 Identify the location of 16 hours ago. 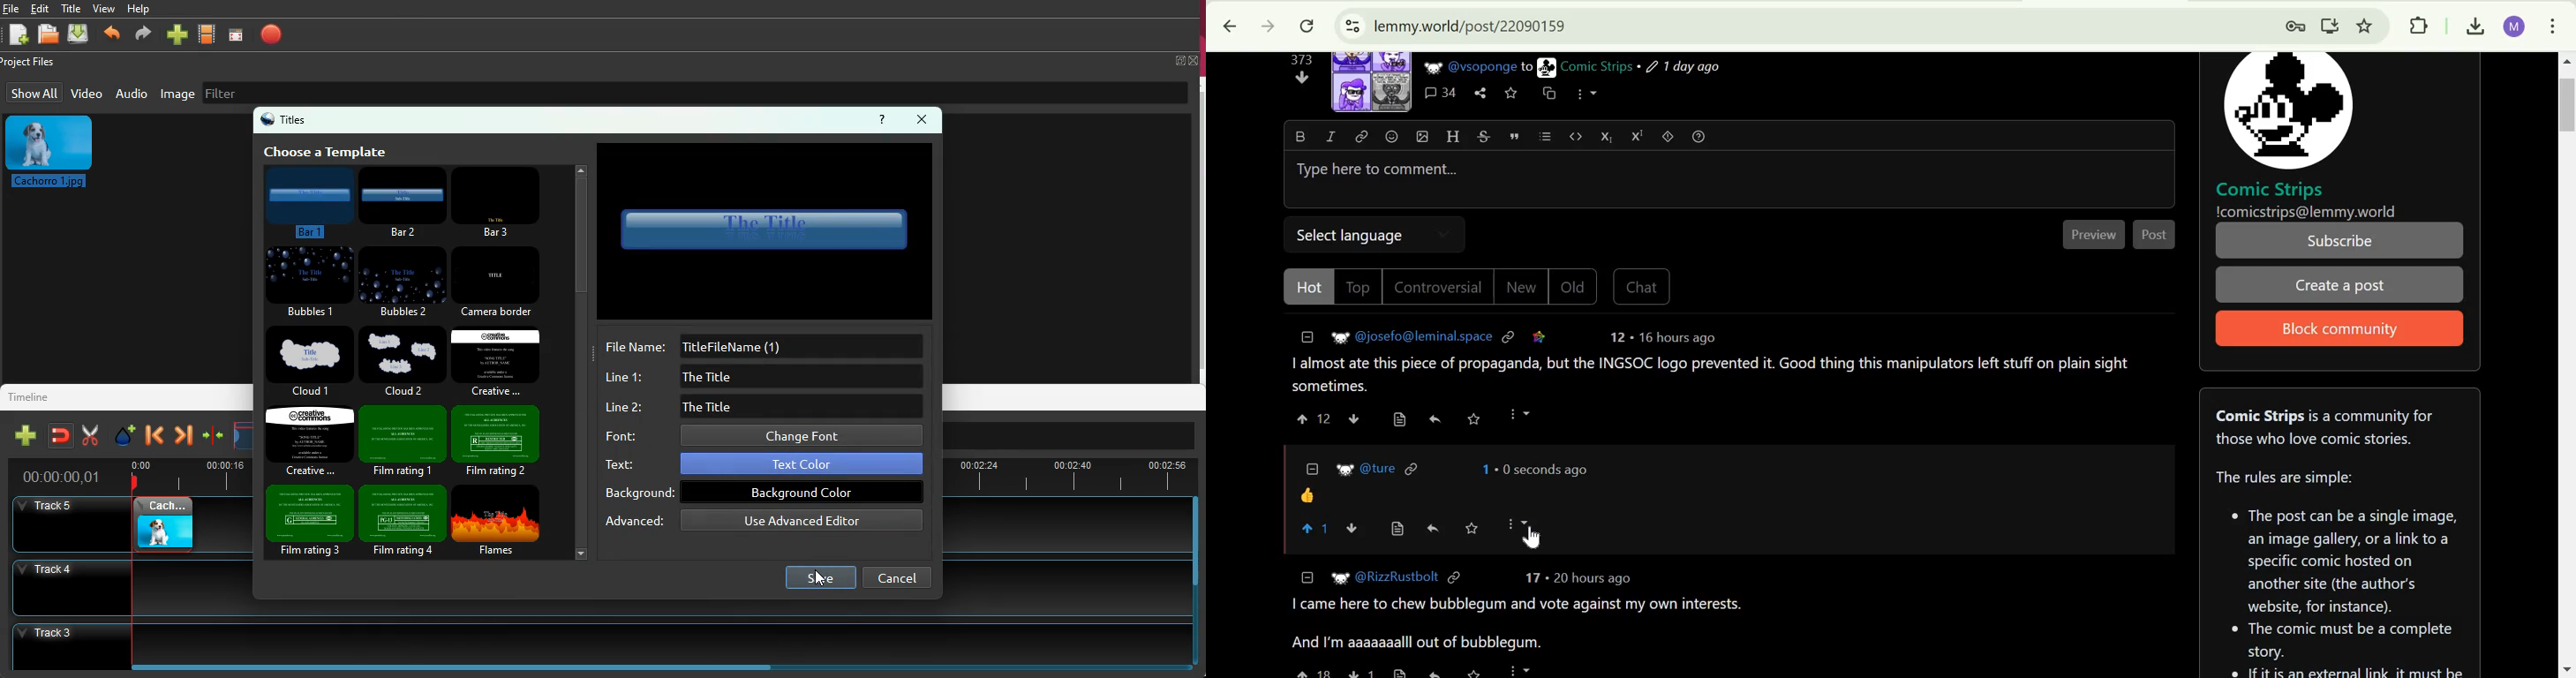
(1675, 338).